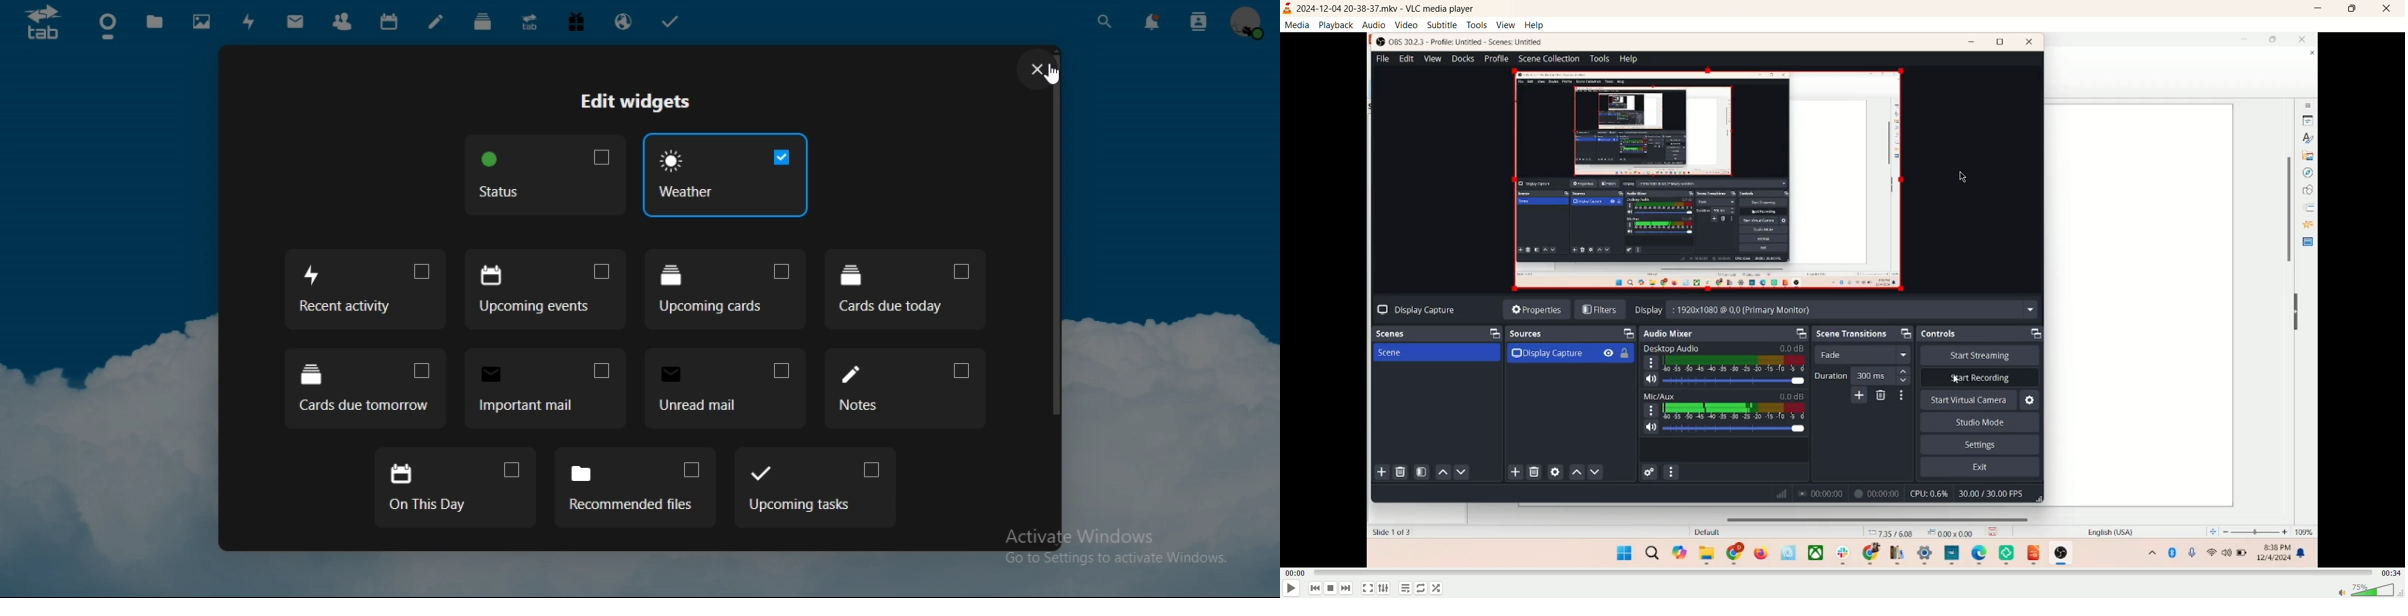 This screenshot has height=616, width=2408. What do you see at coordinates (725, 174) in the screenshot?
I see `weather` at bounding box center [725, 174].